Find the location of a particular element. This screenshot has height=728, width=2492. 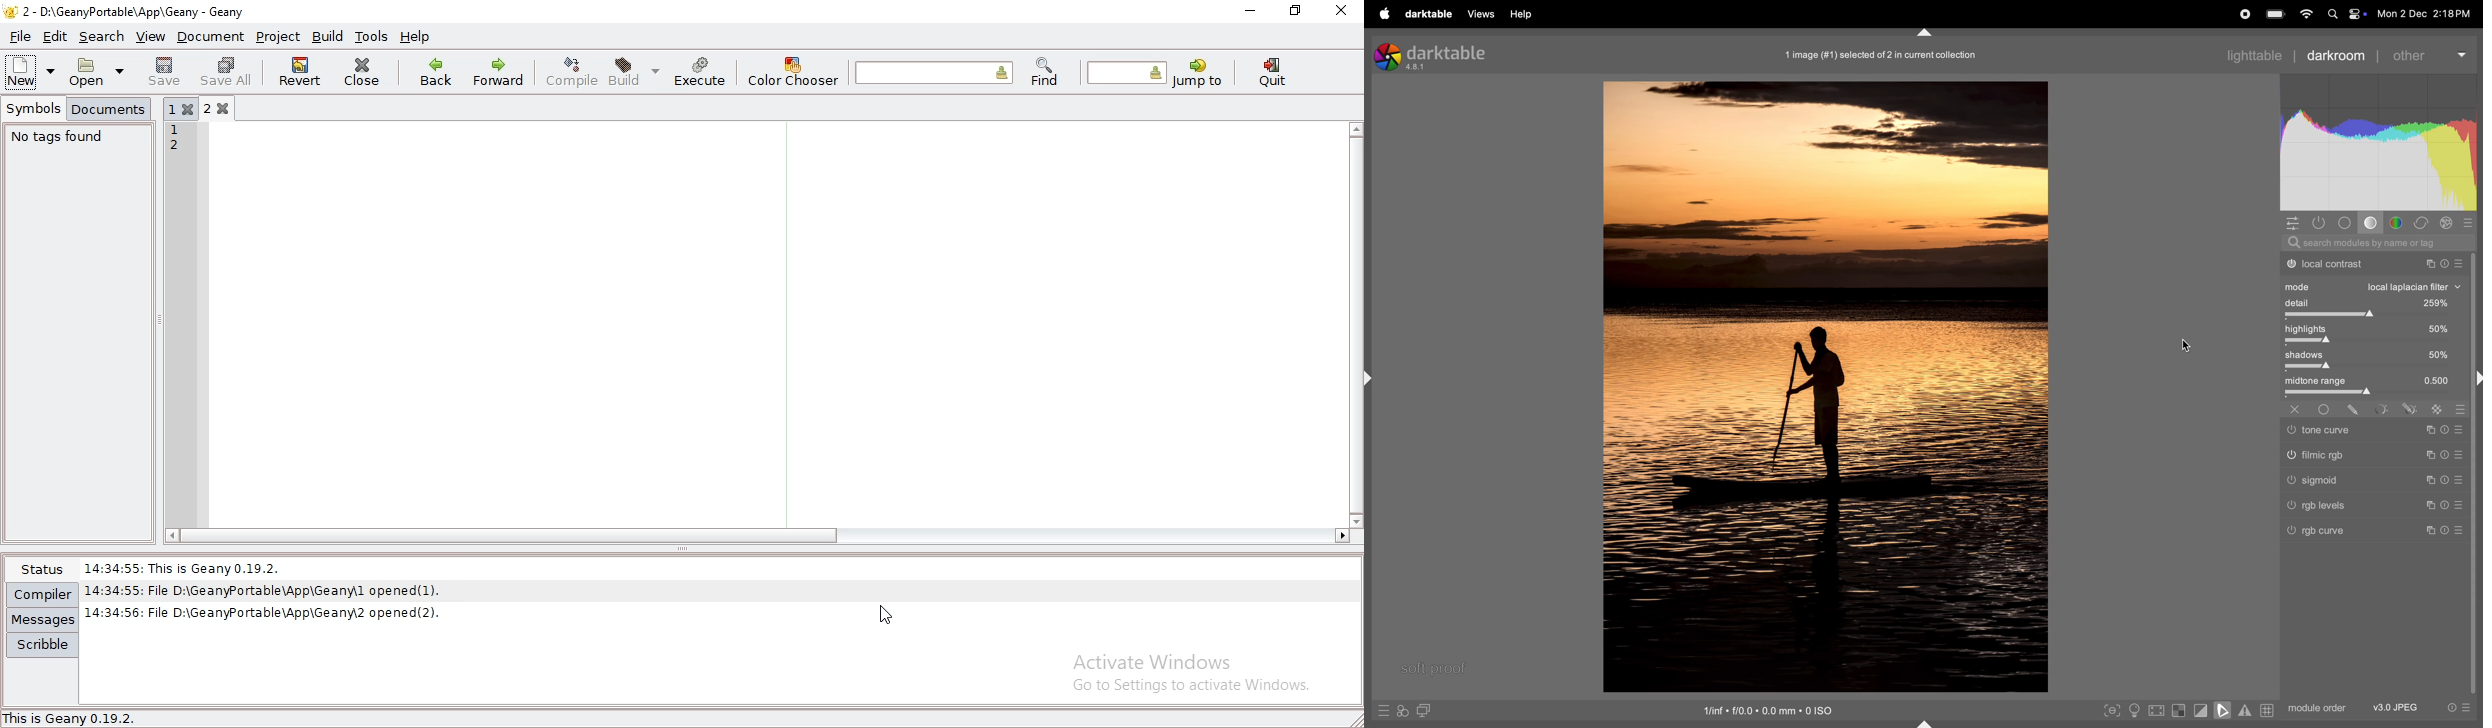

scribble is located at coordinates (42, 645).